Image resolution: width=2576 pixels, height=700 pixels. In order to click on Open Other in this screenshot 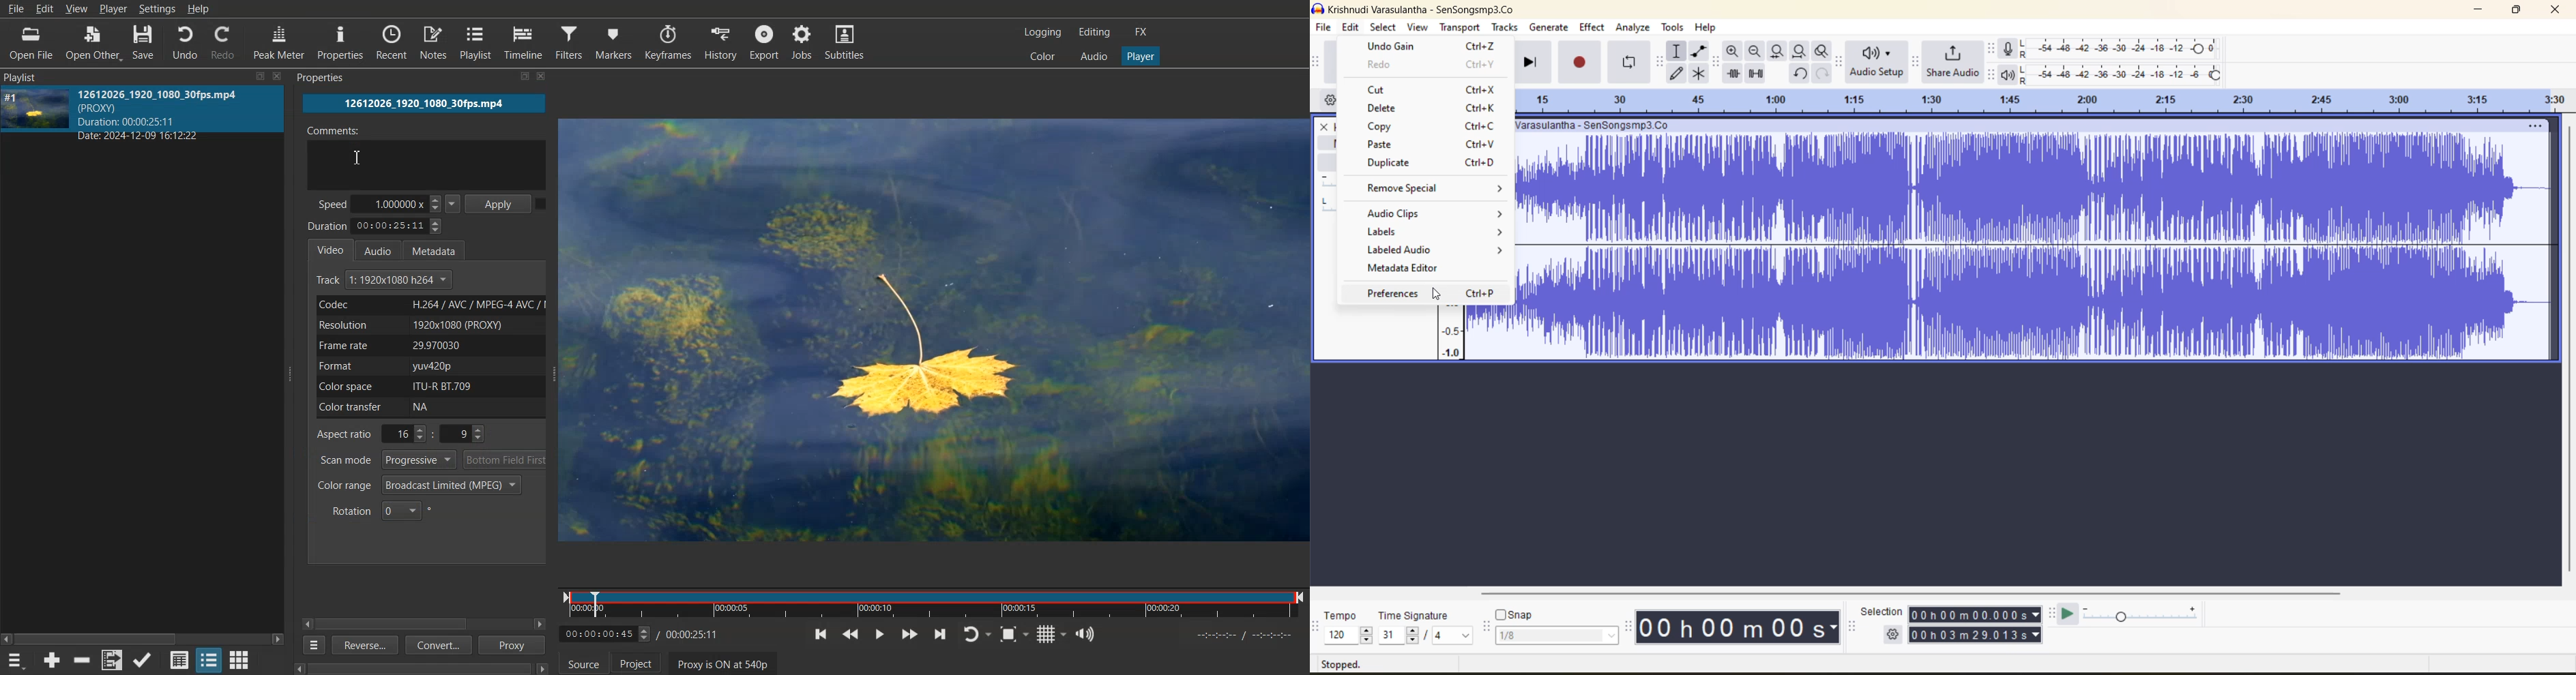, I will do `click(92, 42)`.